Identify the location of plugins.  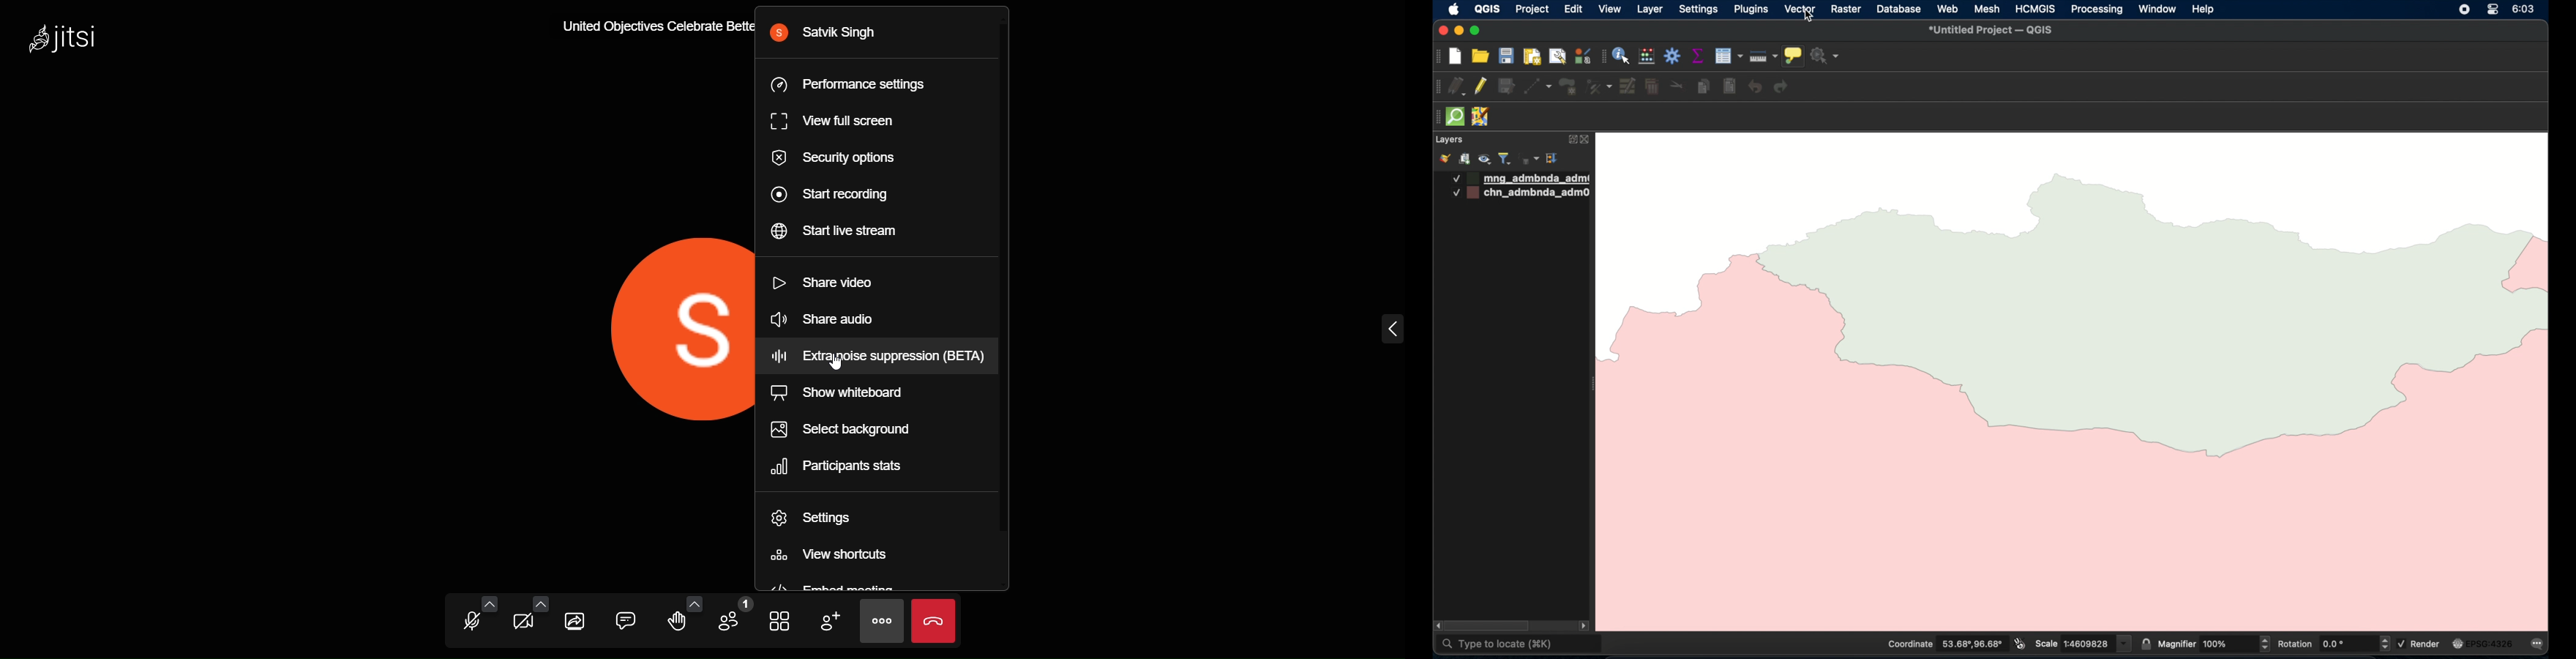
(1750, 9).